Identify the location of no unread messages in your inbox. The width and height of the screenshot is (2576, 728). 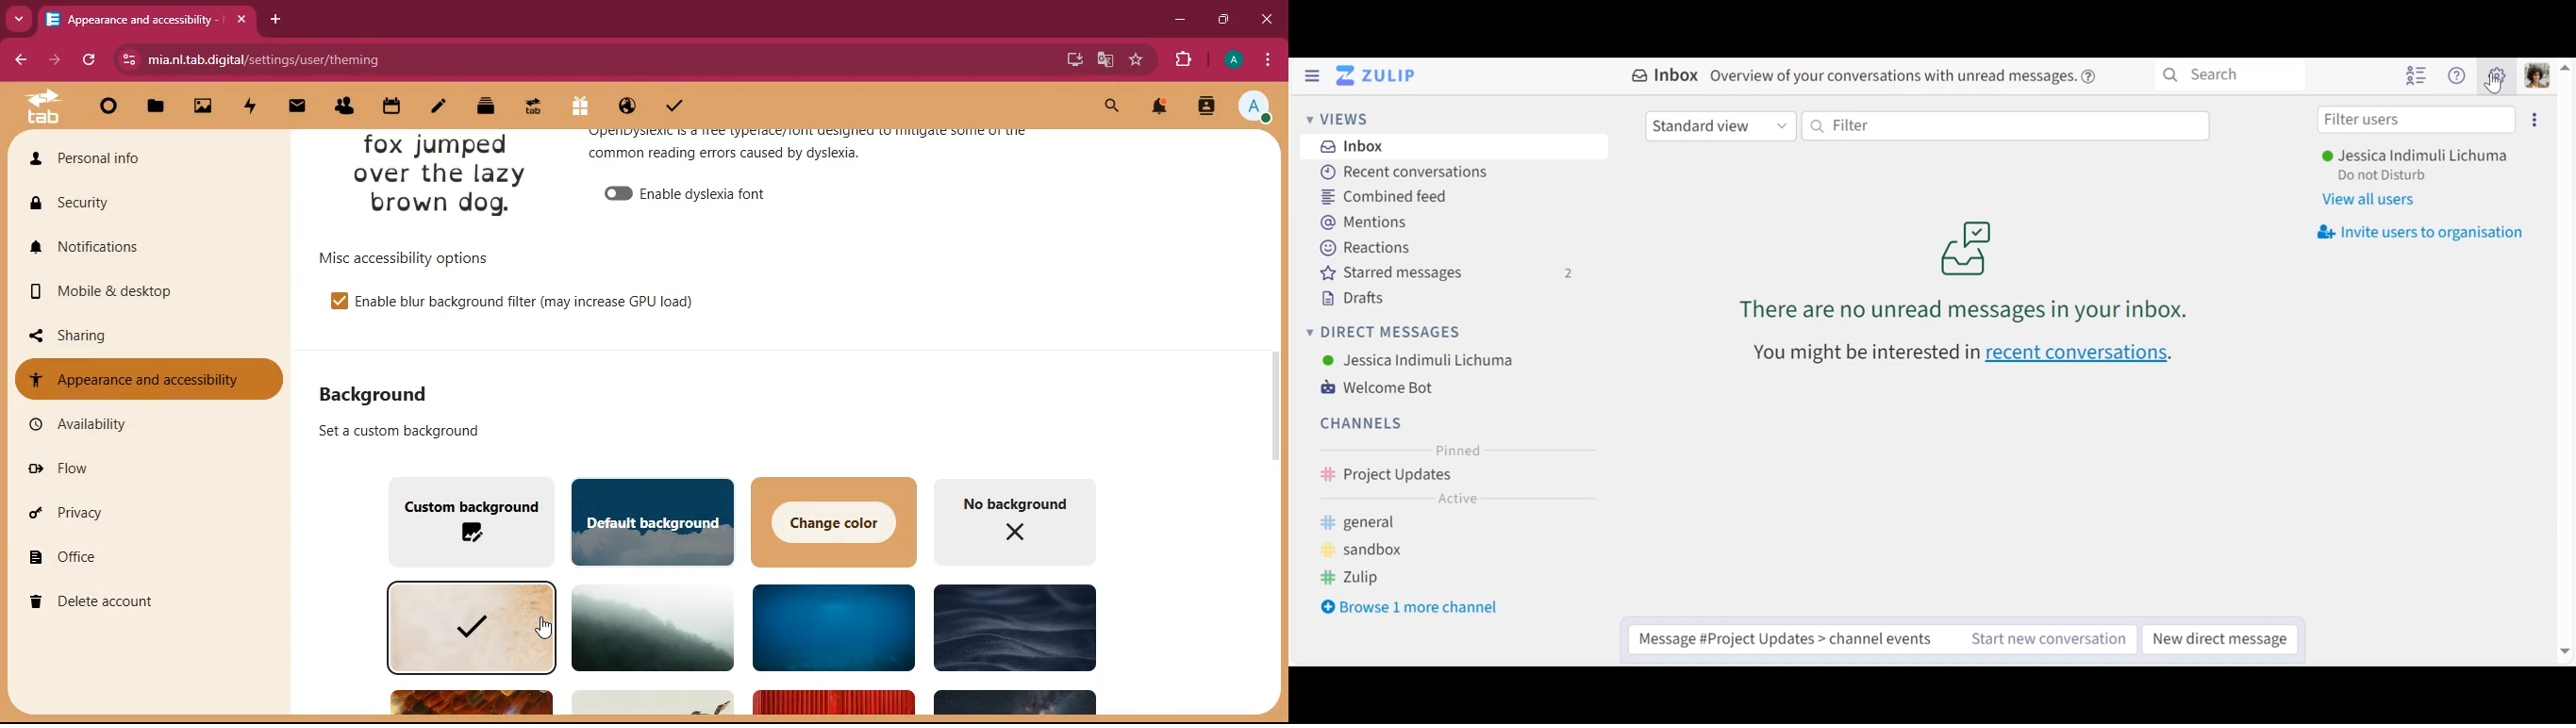
(1982, 257).